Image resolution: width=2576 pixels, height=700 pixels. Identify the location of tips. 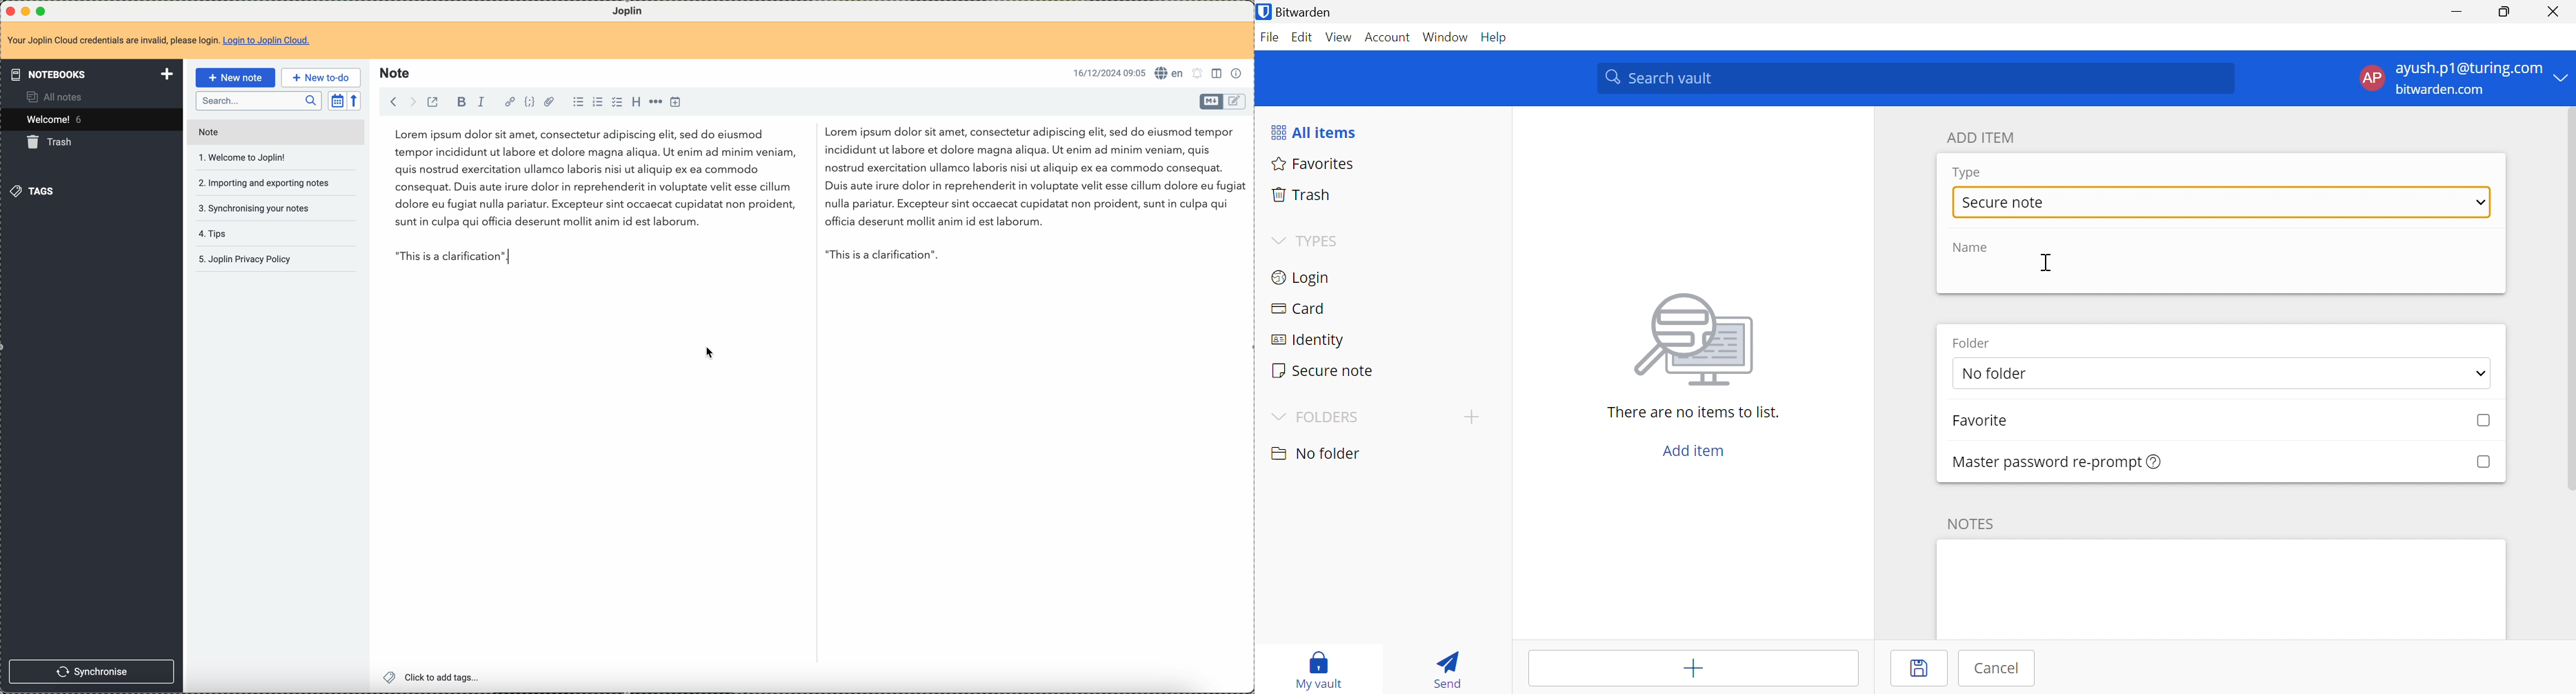
(218, 235).